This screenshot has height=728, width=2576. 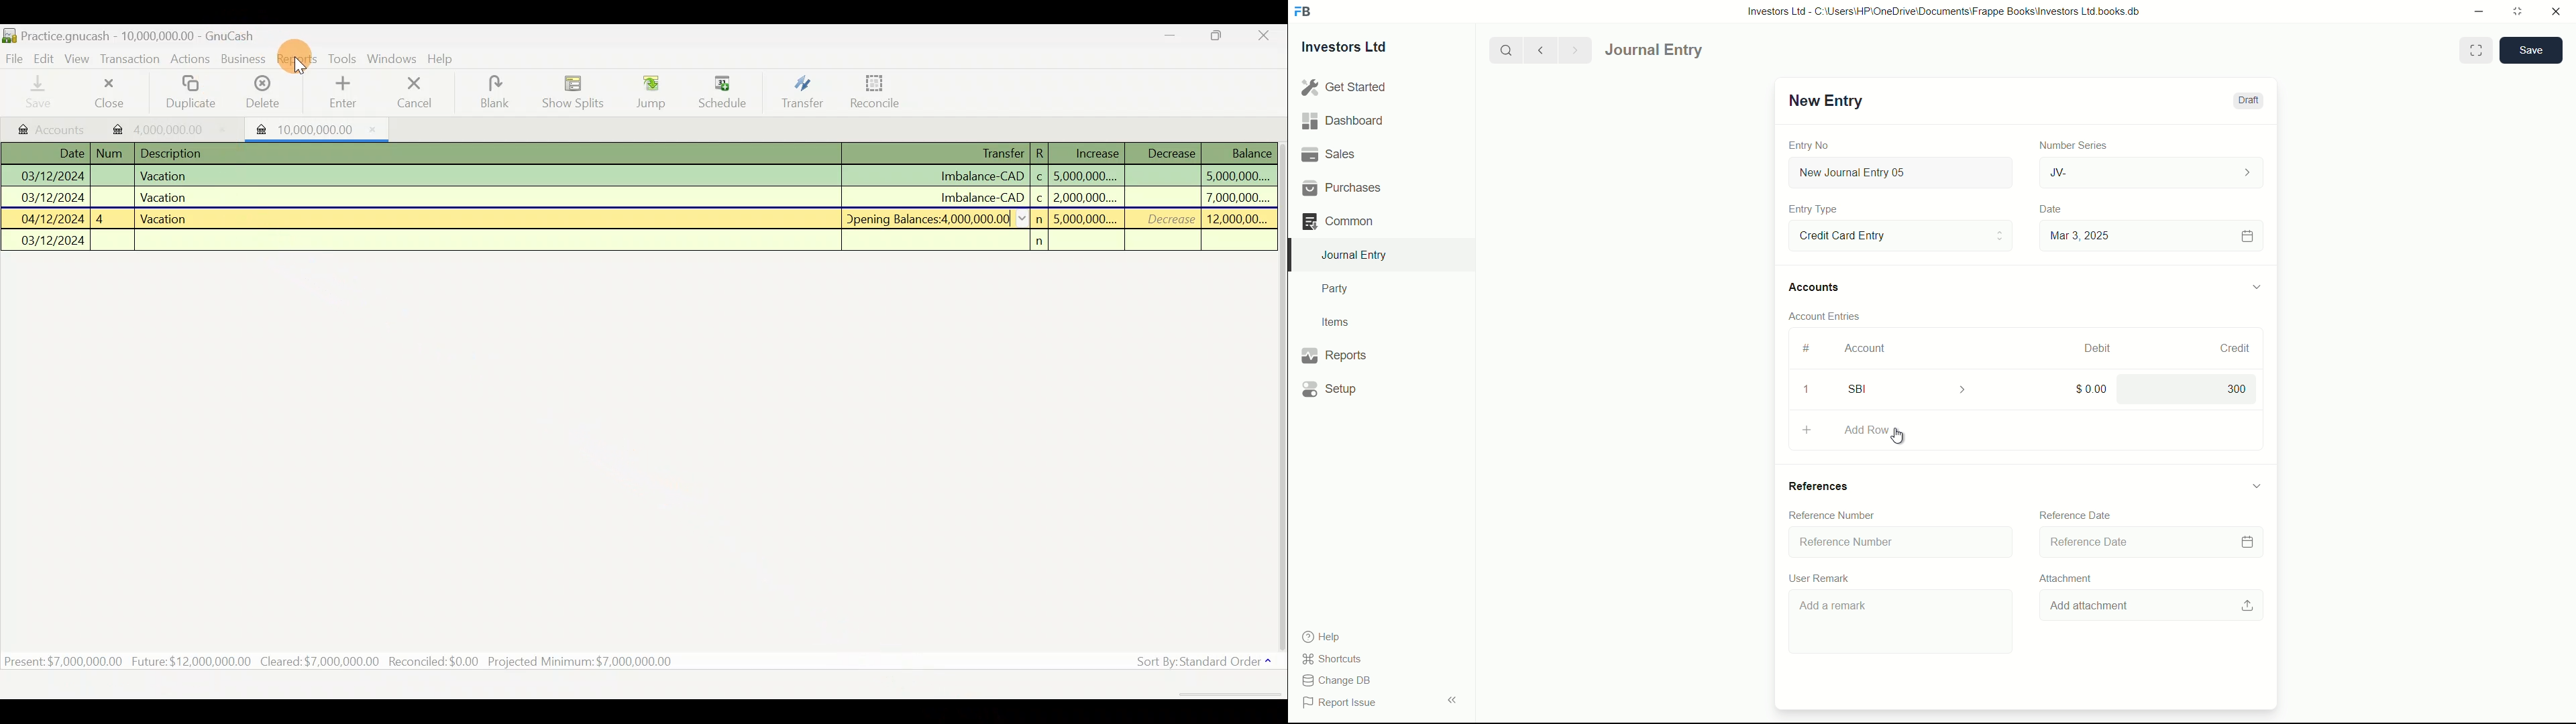 What do you see at coordinates (2255, 285) in the screenshot?
I see `expand/collapse` at bounding box center [2255, 285].